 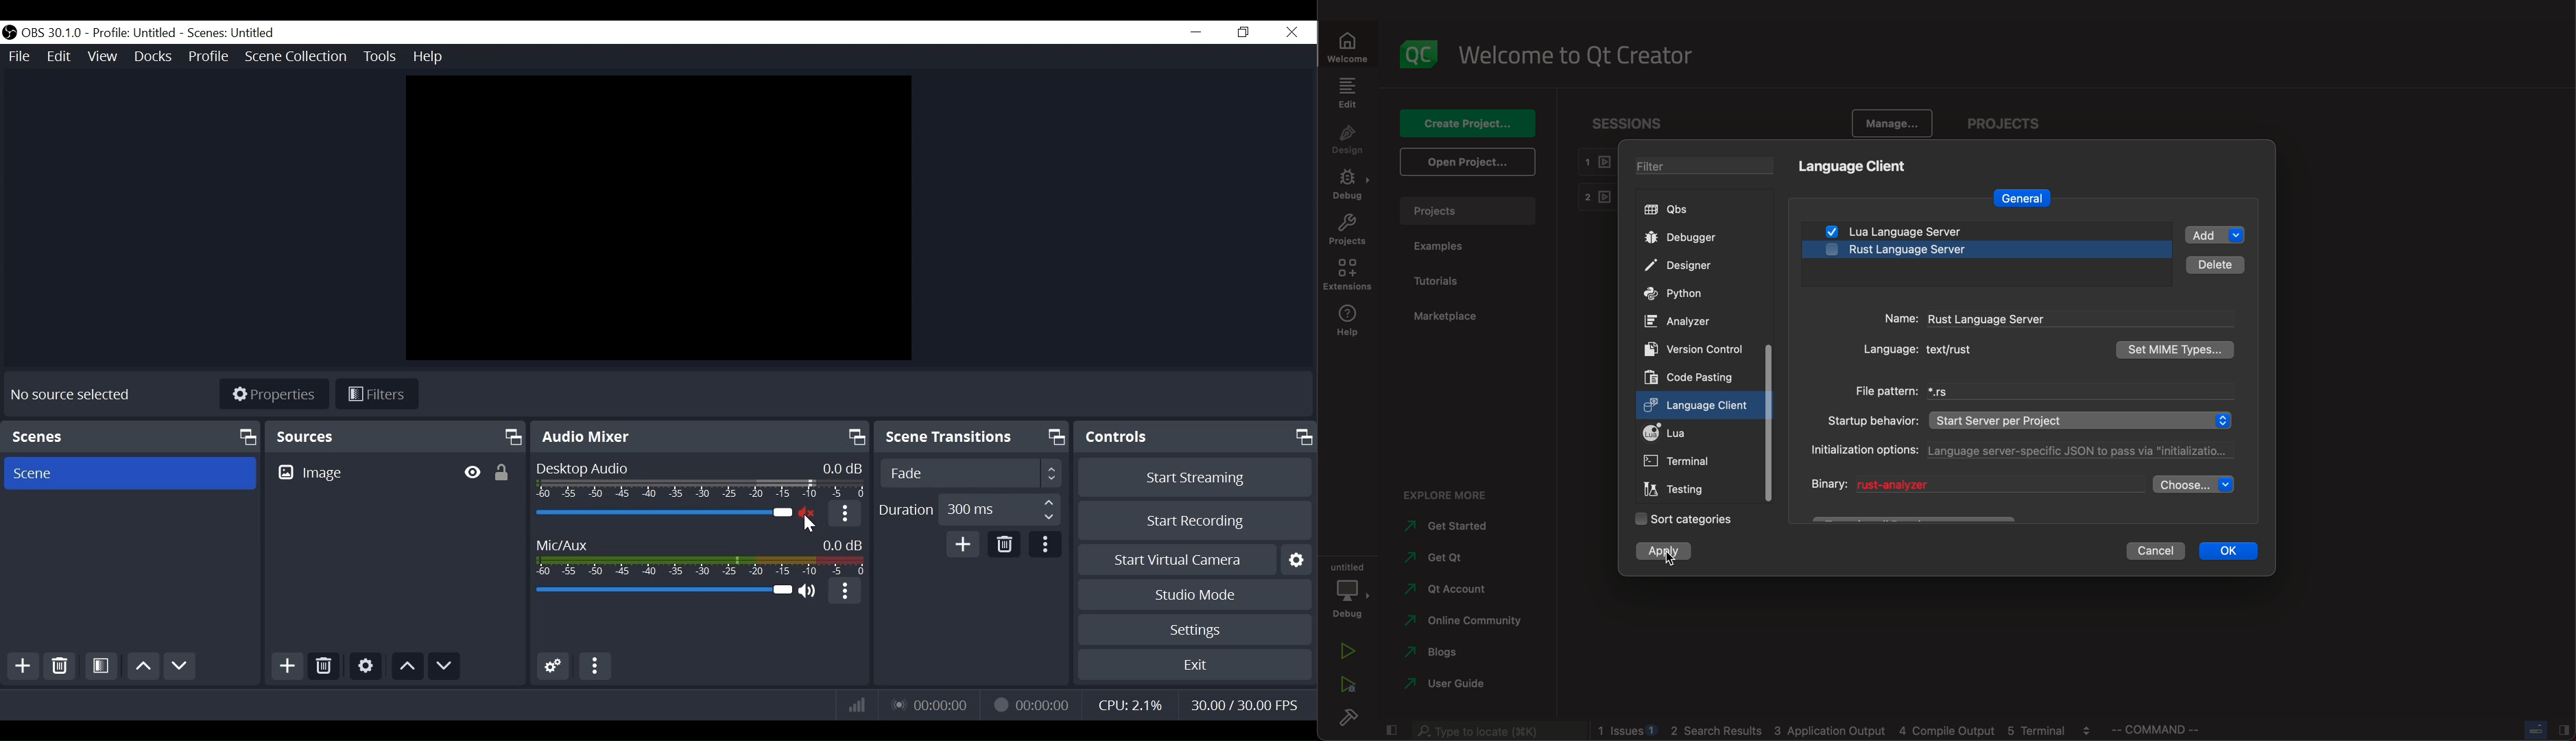 I want to click on testing, so click(x=1675, y=488).